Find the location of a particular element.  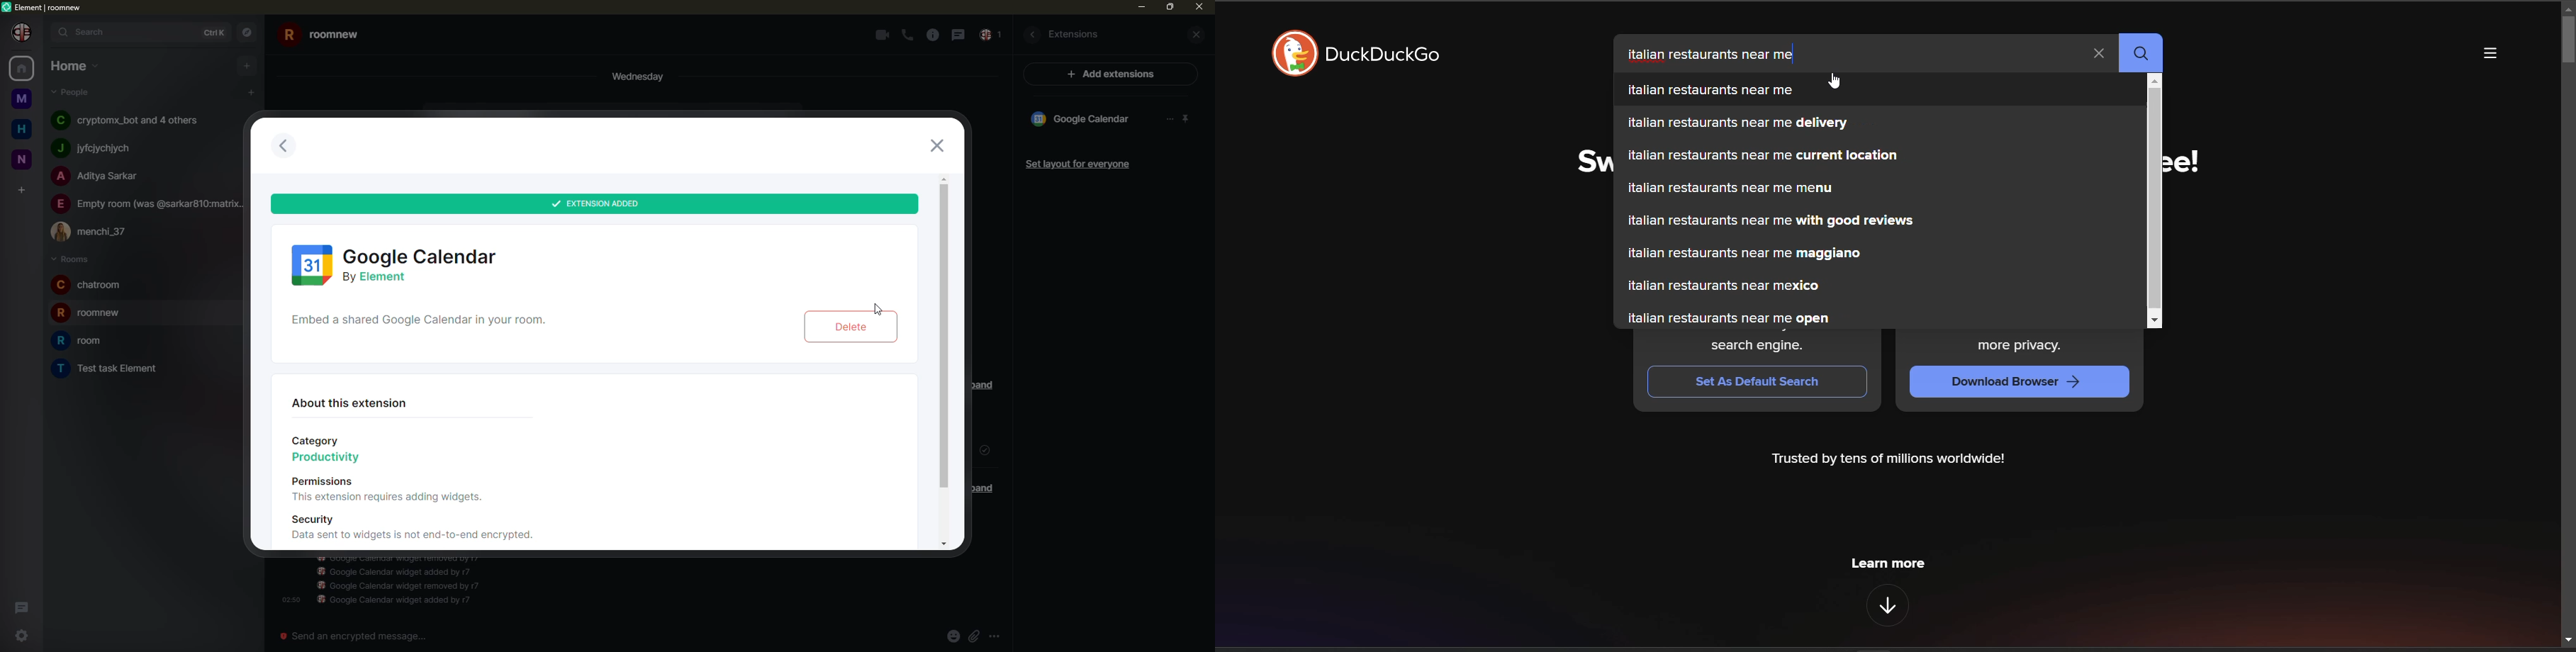

profile is located at coordinates (23, 33).